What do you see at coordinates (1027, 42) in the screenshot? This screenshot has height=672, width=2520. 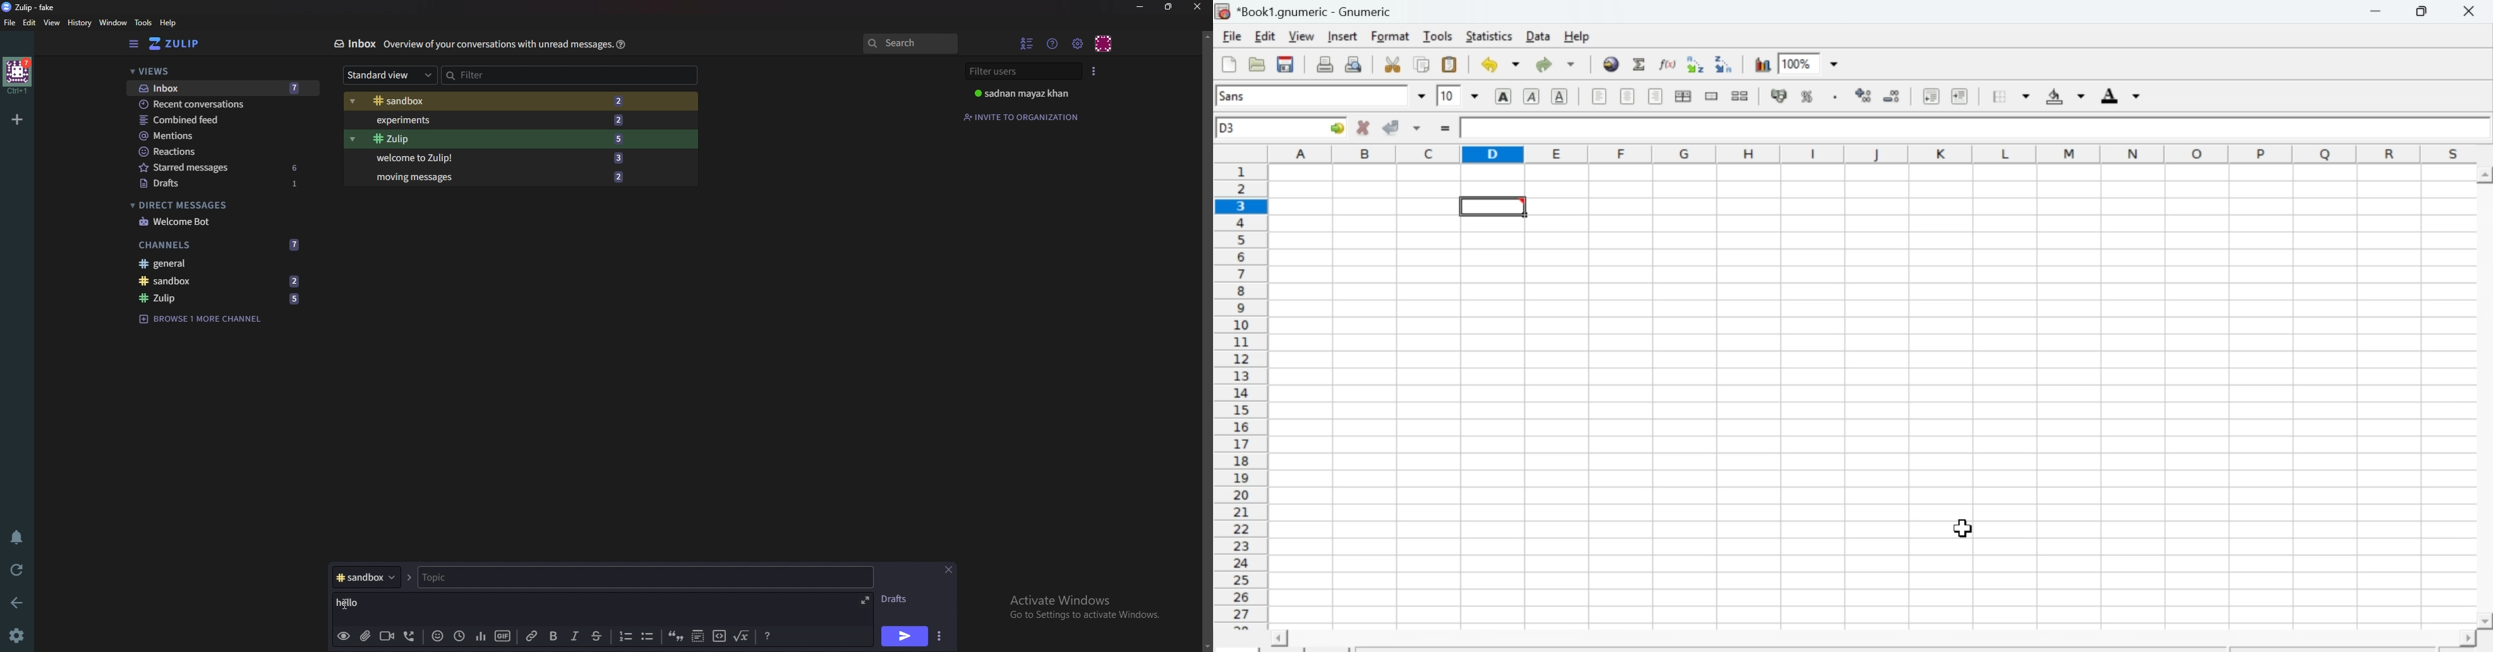 I see `Hide user list` at bounding box center [1027, 42].